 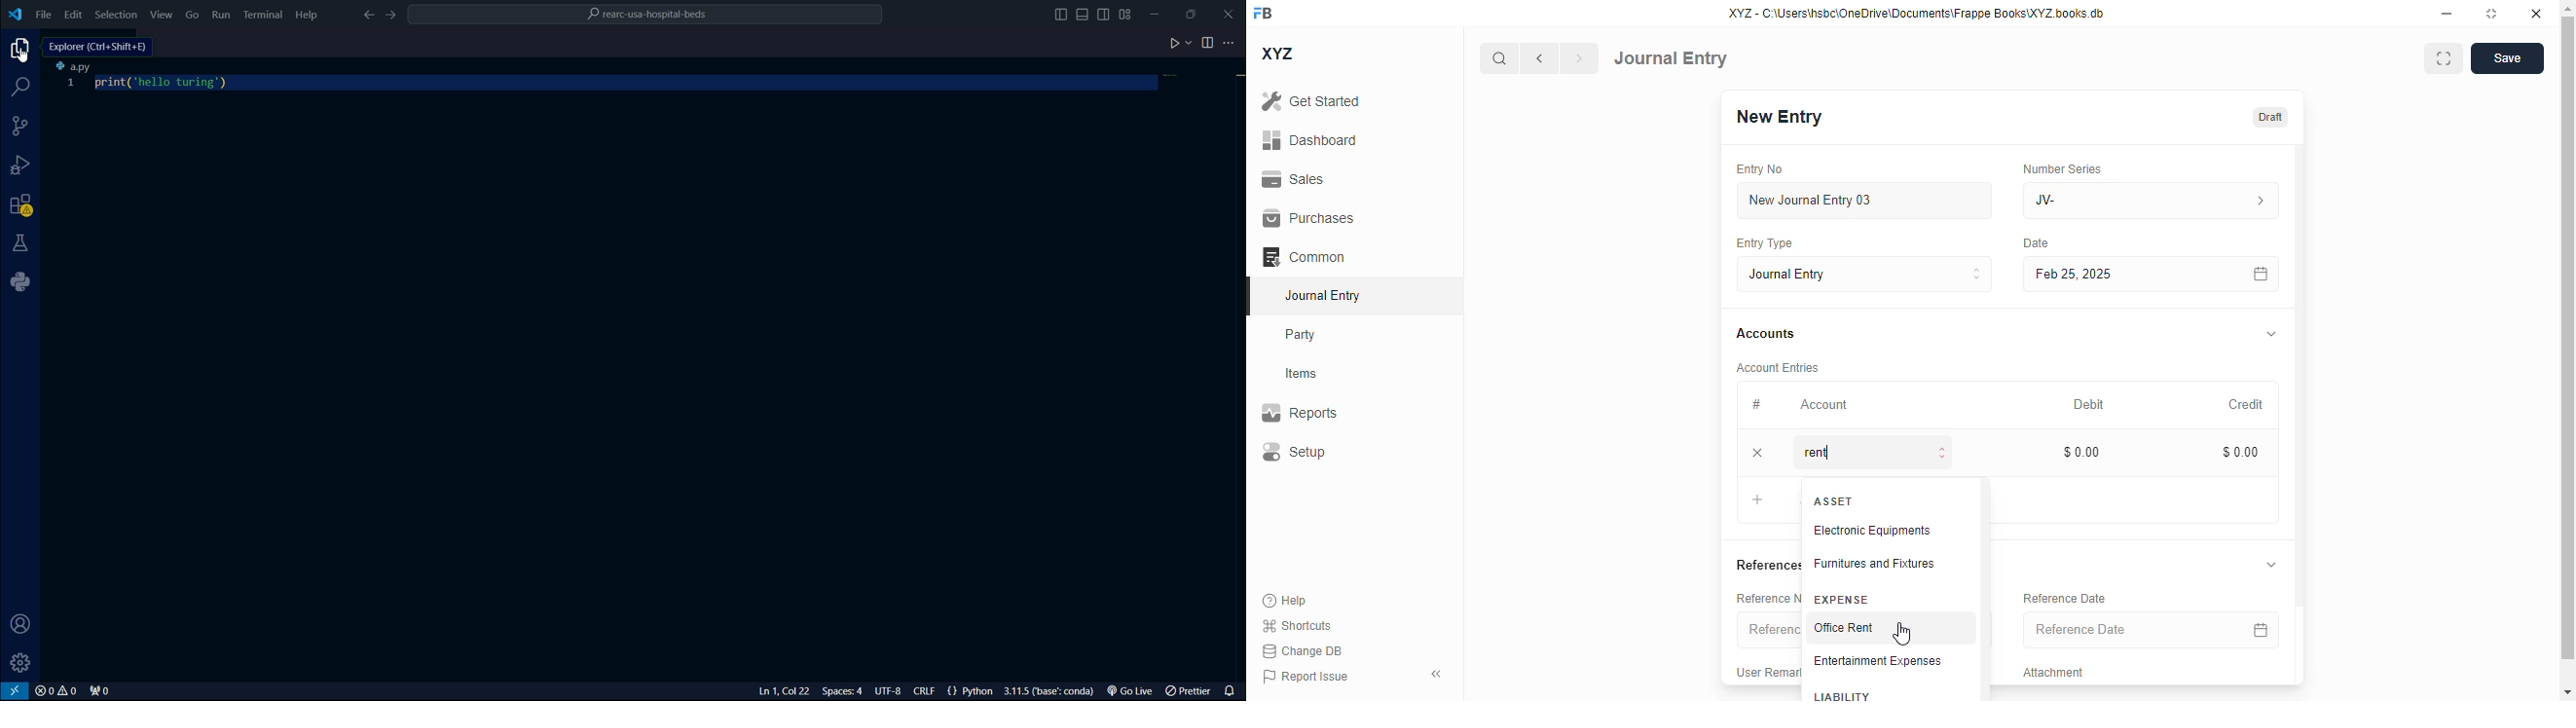 What do you see at coordinates (1304, 257) in the screenshot?
I see `common` at bounding box center [1304, 257].